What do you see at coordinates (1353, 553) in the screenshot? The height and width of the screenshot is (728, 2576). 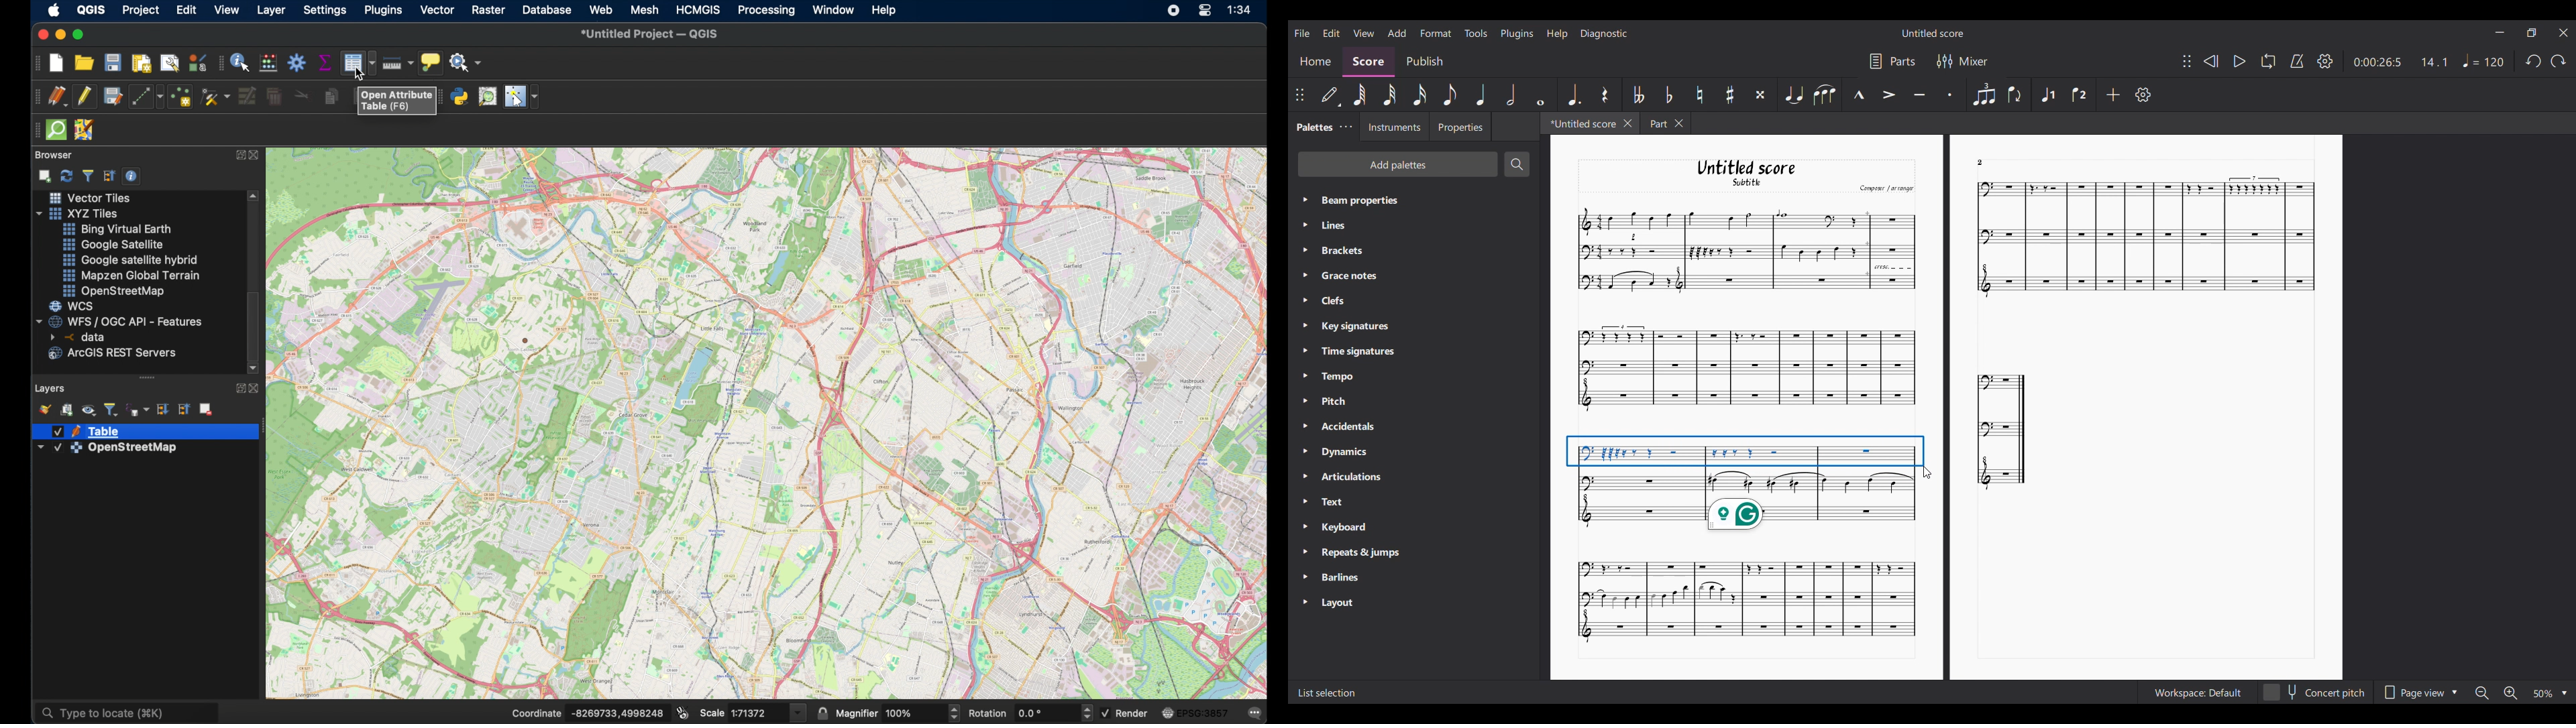 I see `> Repeats & jumps` at bounding box center [1353, 553].